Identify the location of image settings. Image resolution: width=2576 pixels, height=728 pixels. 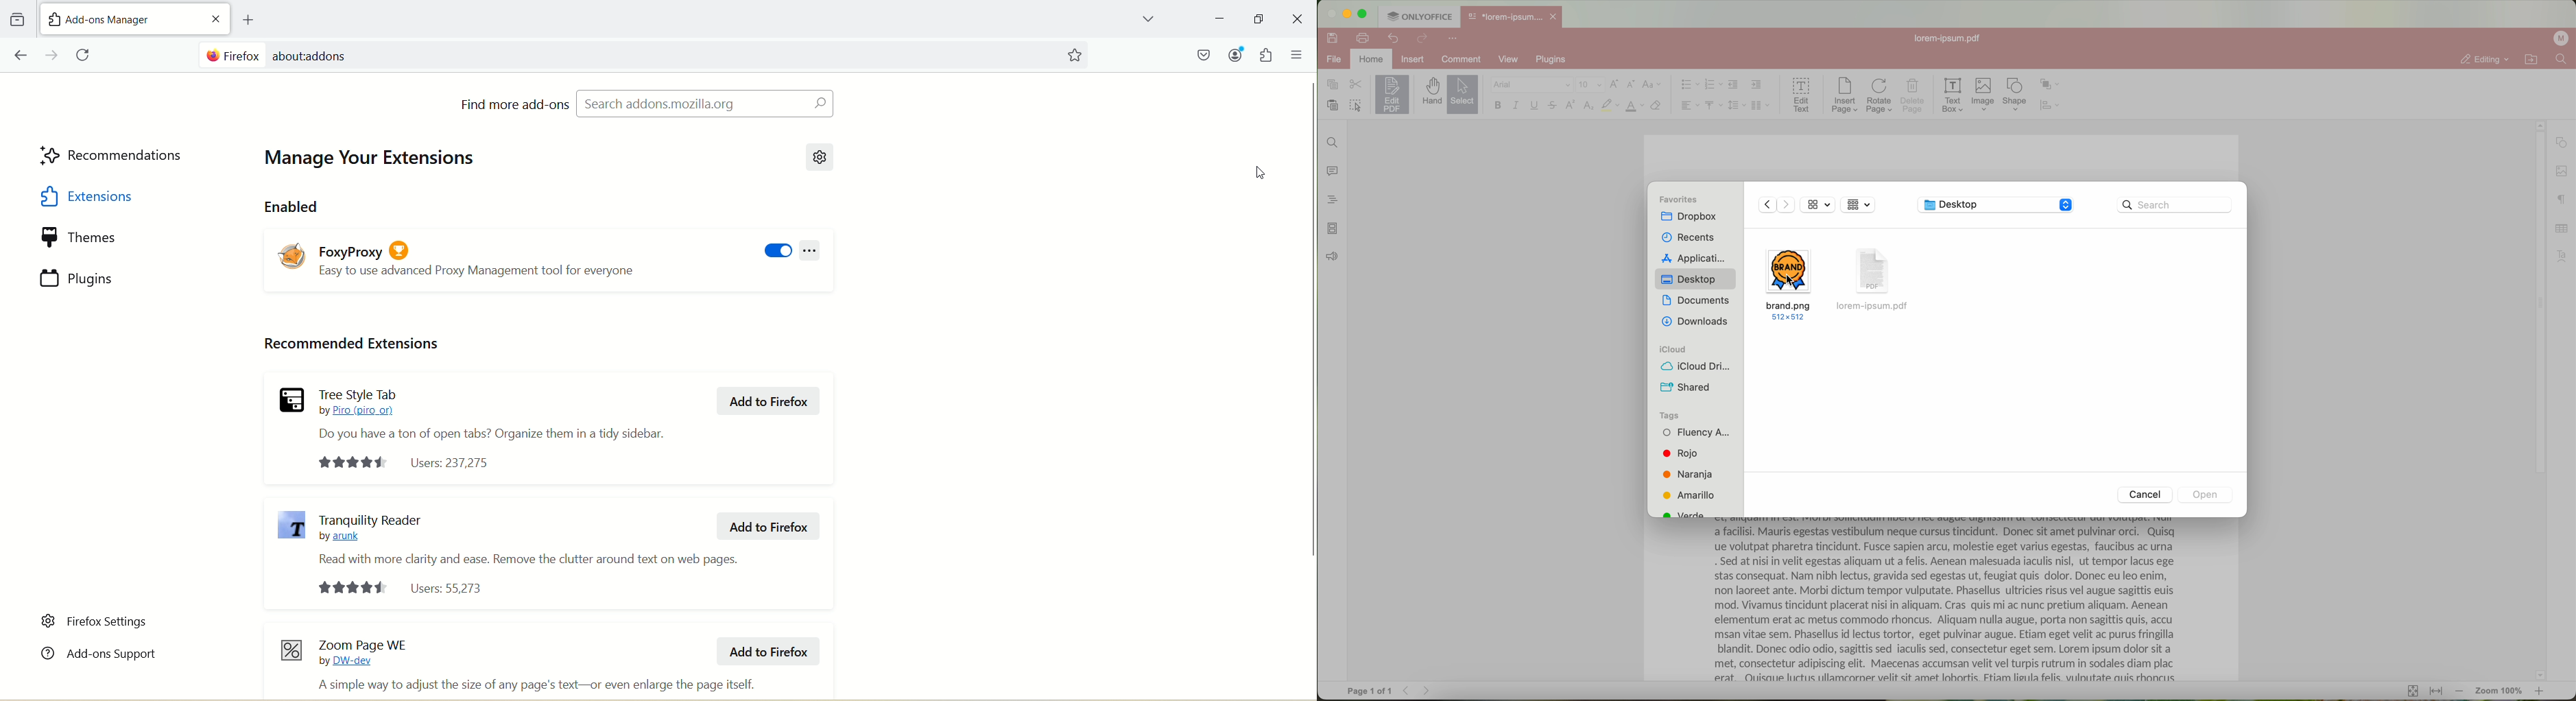
(2562, 171).